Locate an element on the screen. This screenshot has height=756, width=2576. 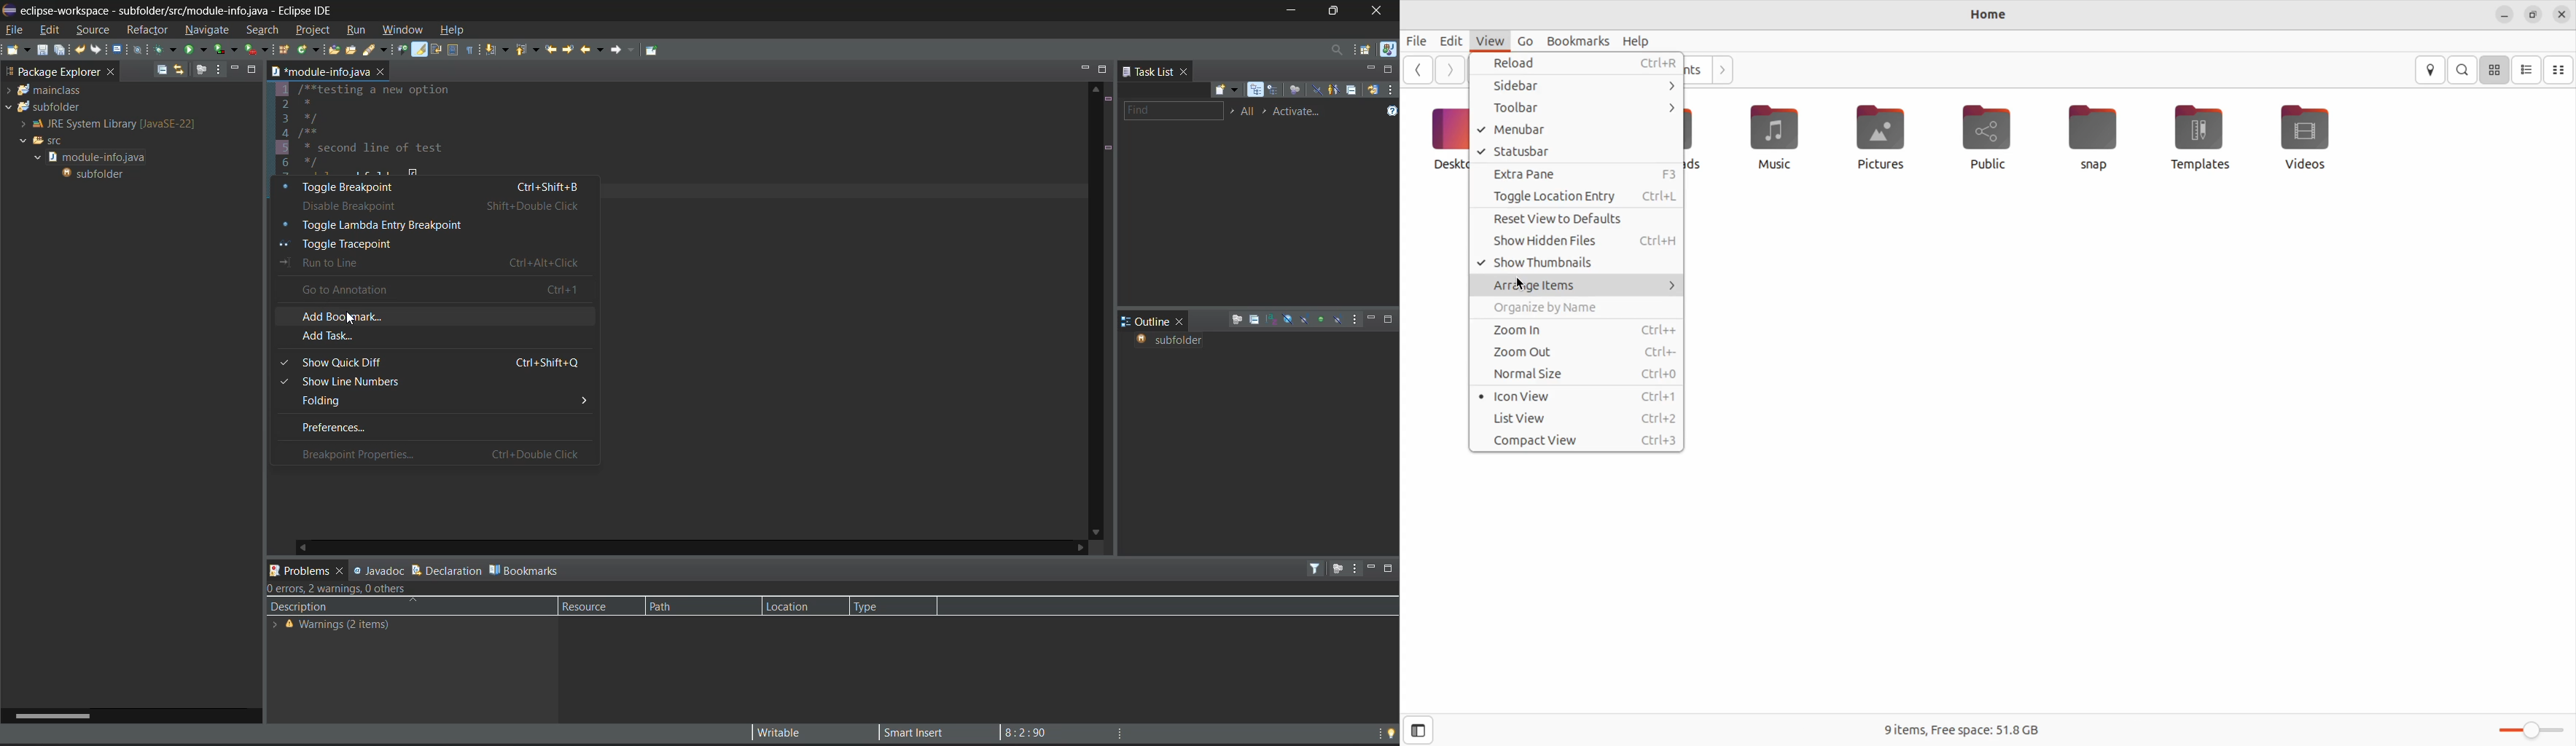
open task is located at coordinates (354, 52).